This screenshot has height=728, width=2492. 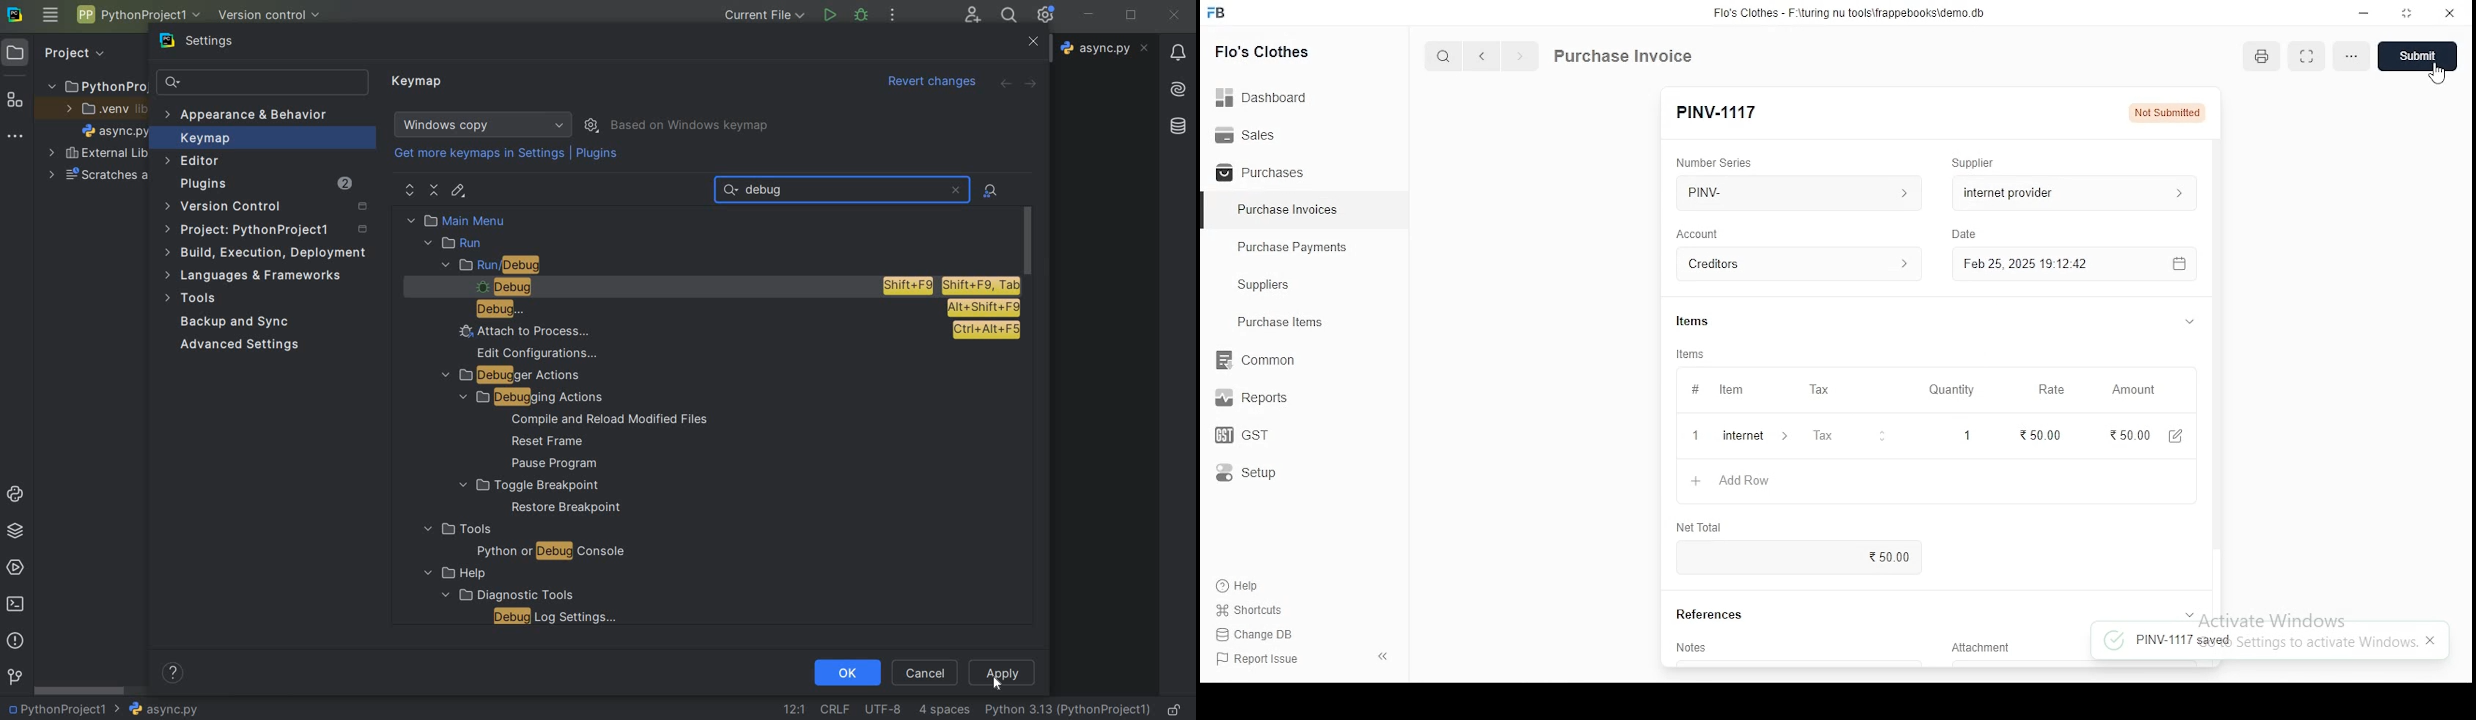 What do you see at coordinates (1730, 391) in the screenshot?
I see `item` at bounding box center [1730, 391].